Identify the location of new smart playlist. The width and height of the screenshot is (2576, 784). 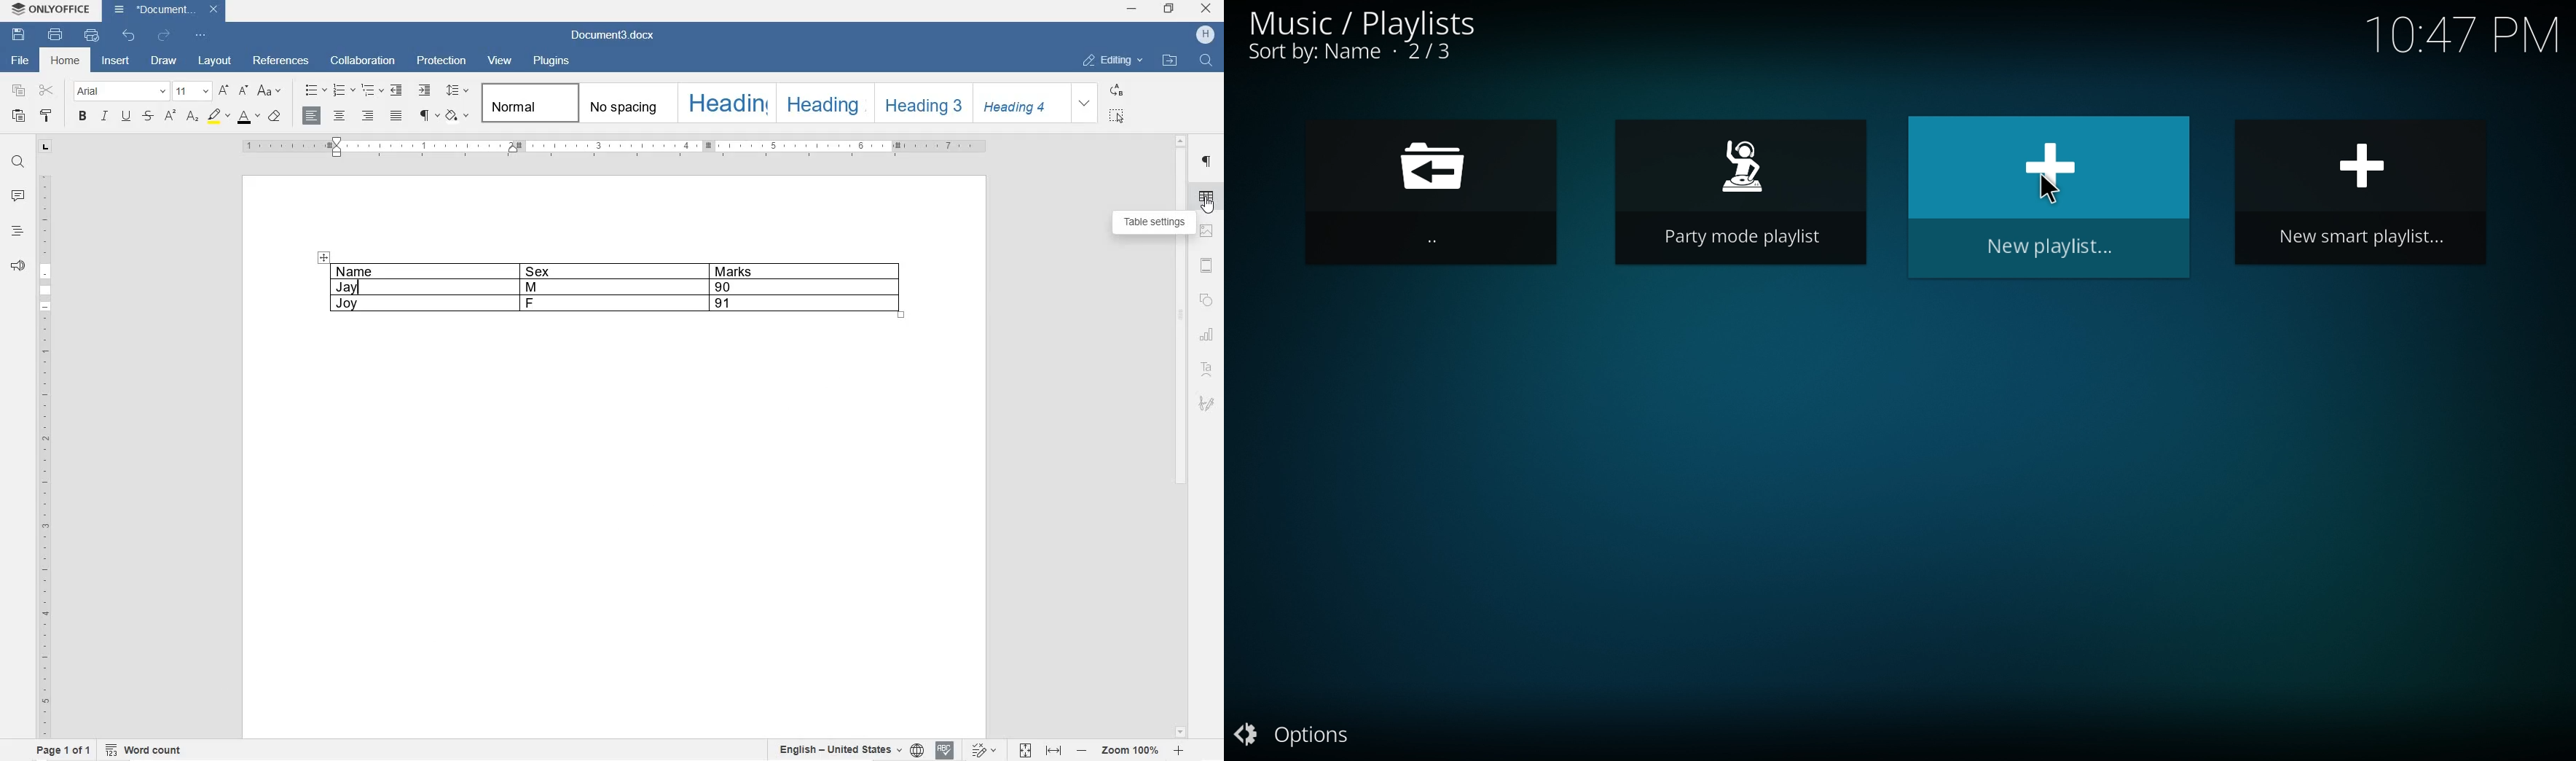
(2361, 191).